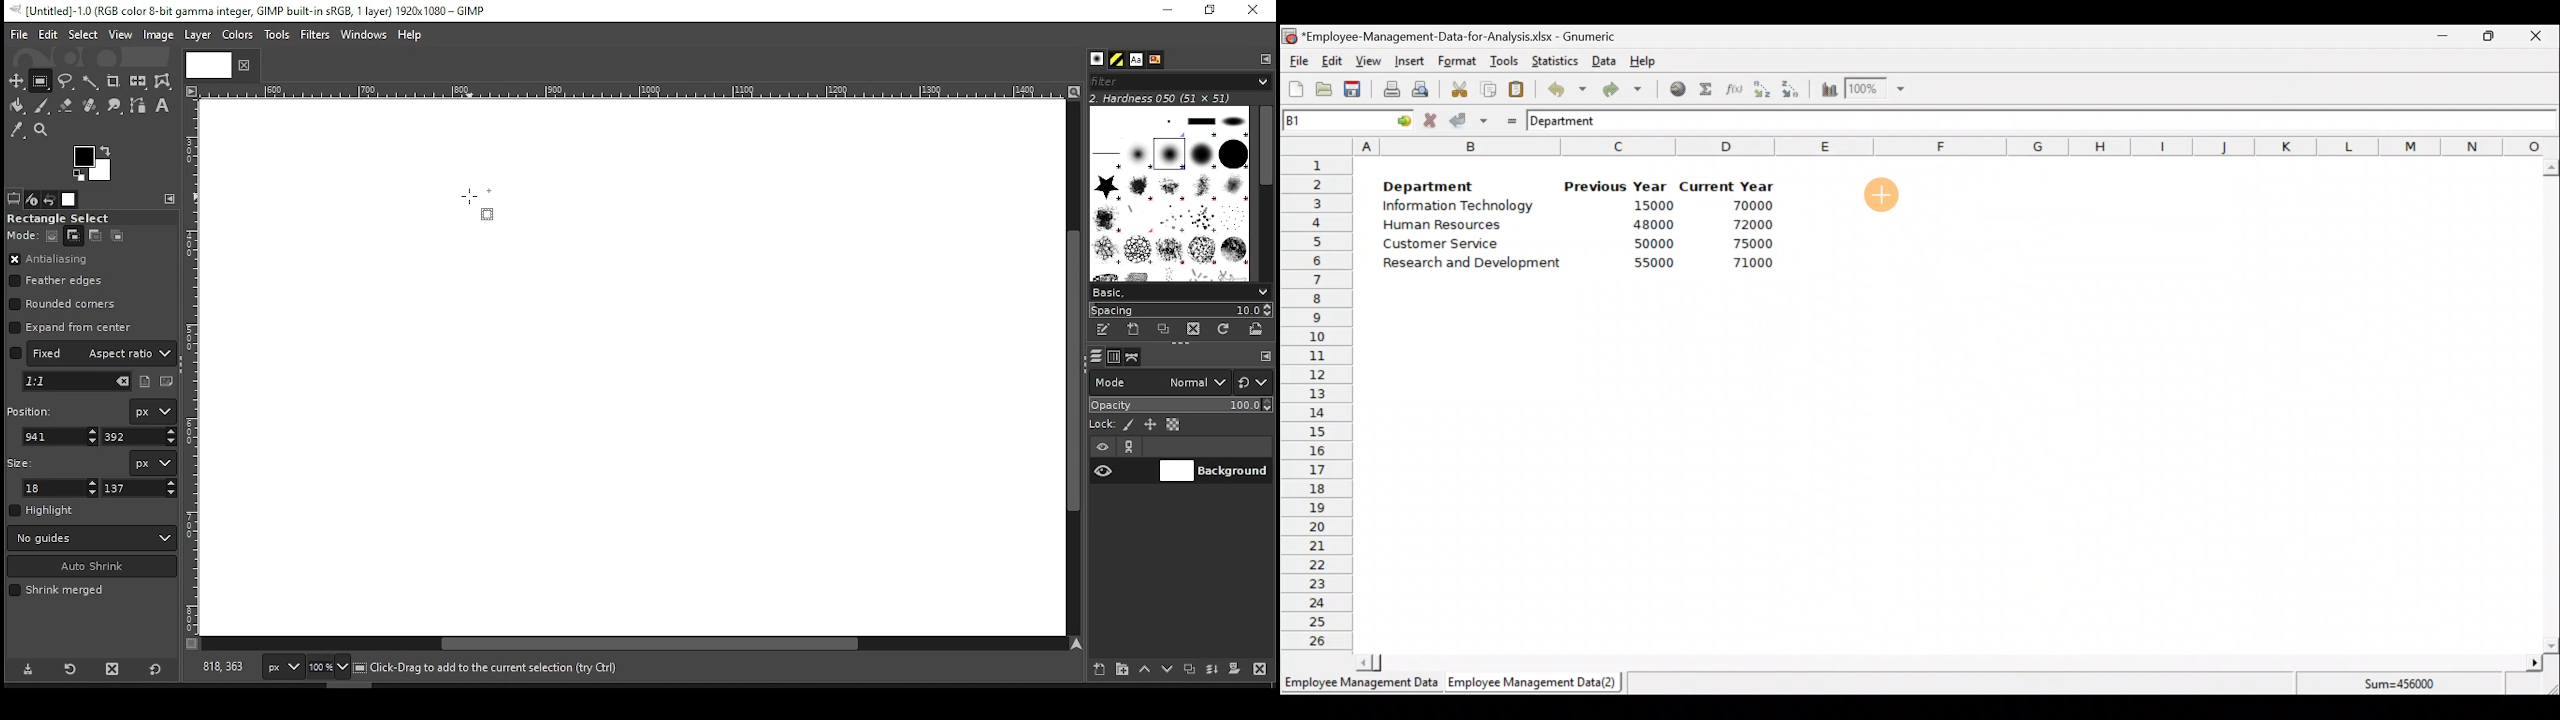  Describe the element at coordinates (1733, 88) in the screenshot. I see `Edit a function in the current cell` at that location.